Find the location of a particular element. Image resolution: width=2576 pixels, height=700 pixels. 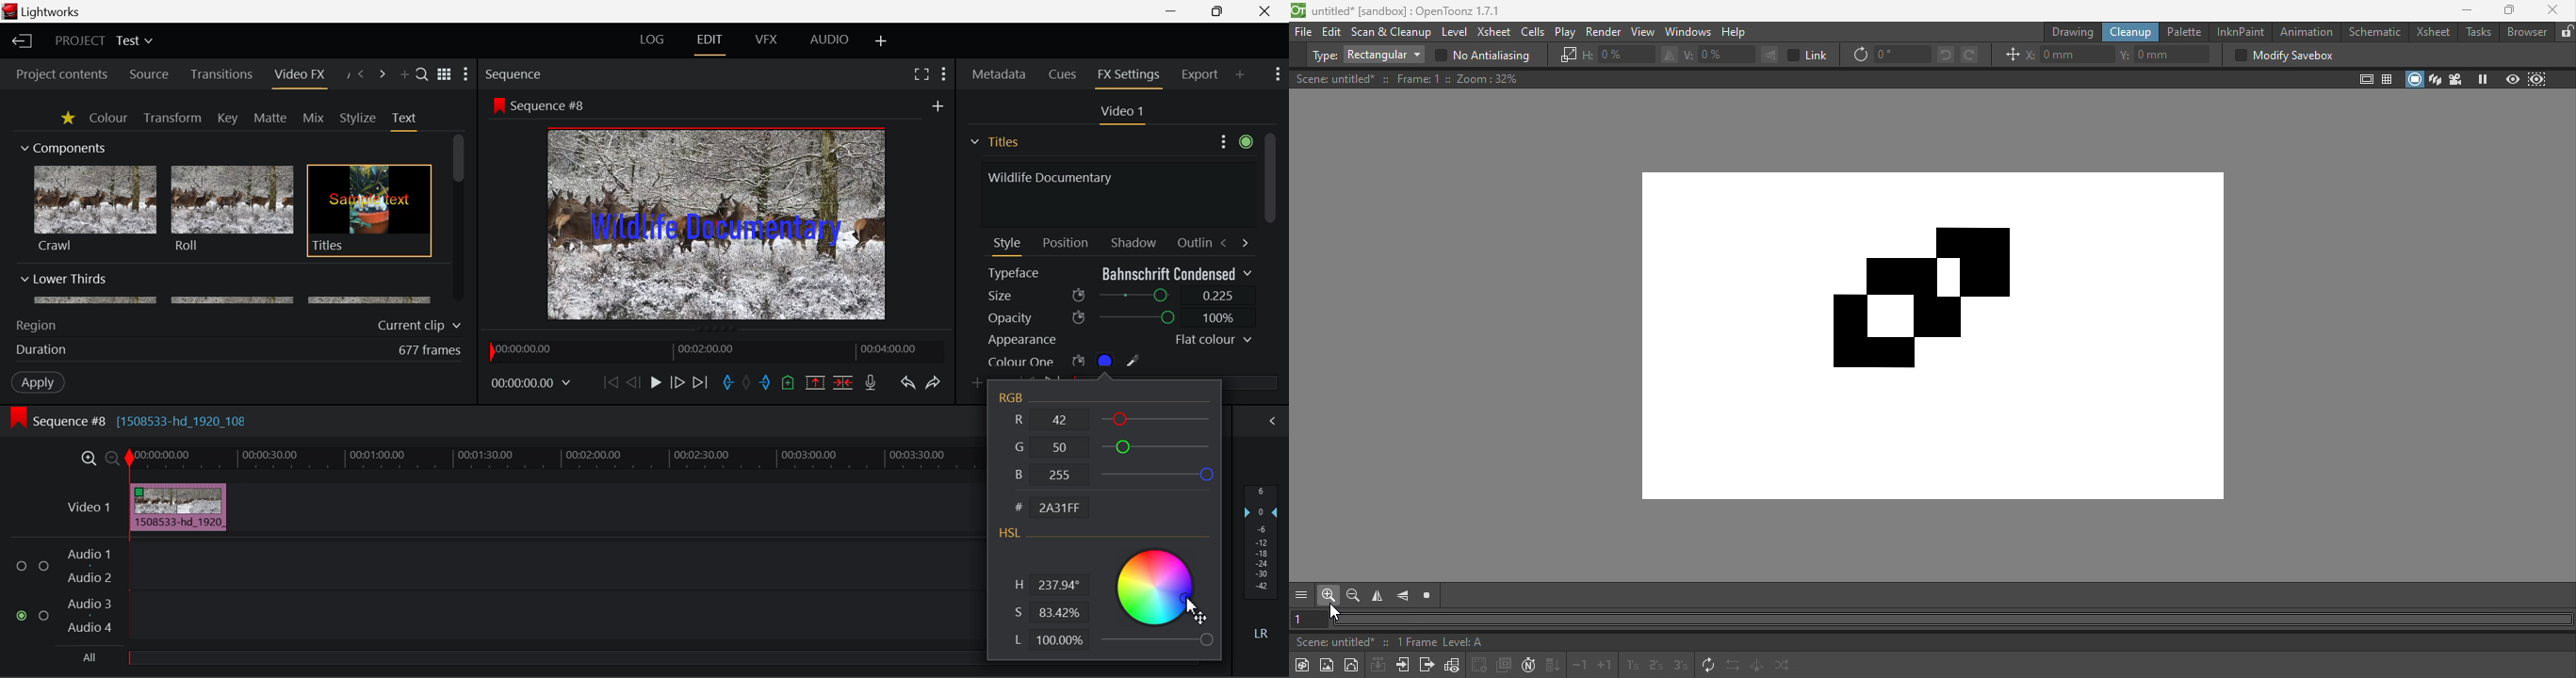

S is located at coordinates (1048, 614).